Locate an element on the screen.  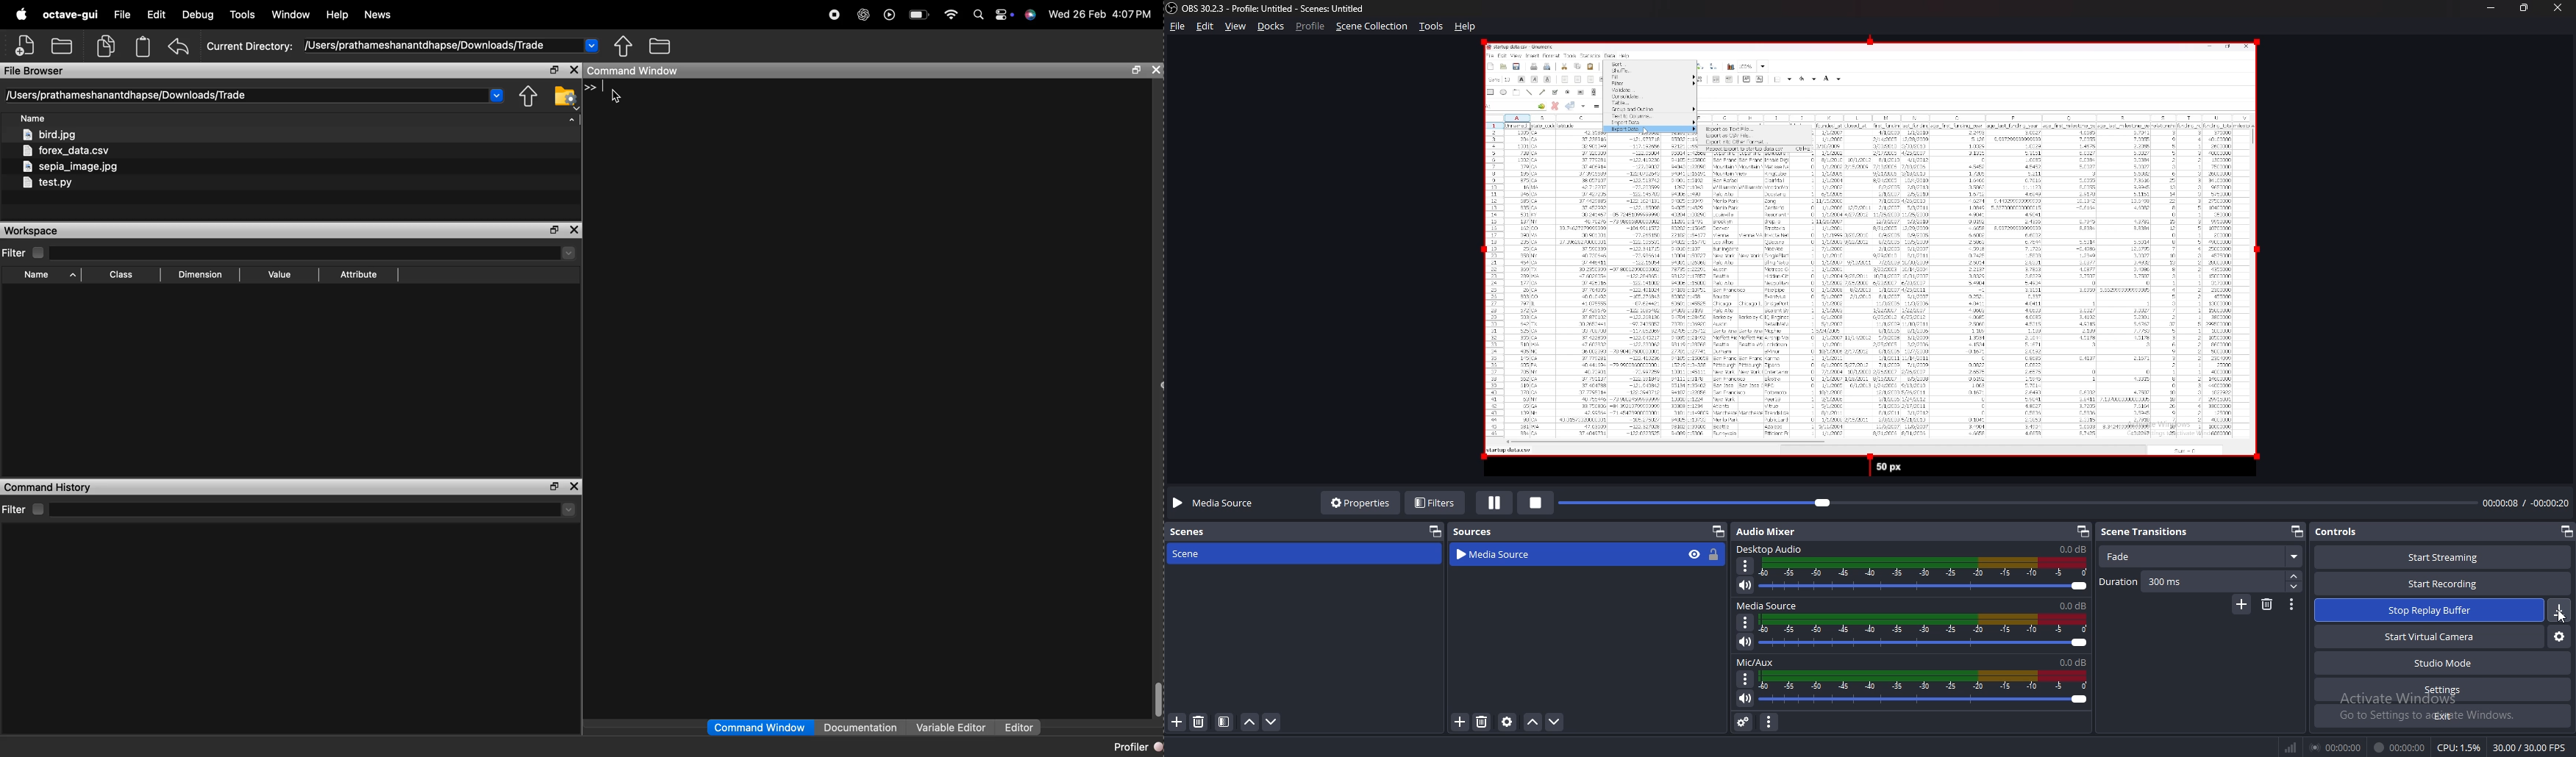
copy is located at coordinates (105, 46).